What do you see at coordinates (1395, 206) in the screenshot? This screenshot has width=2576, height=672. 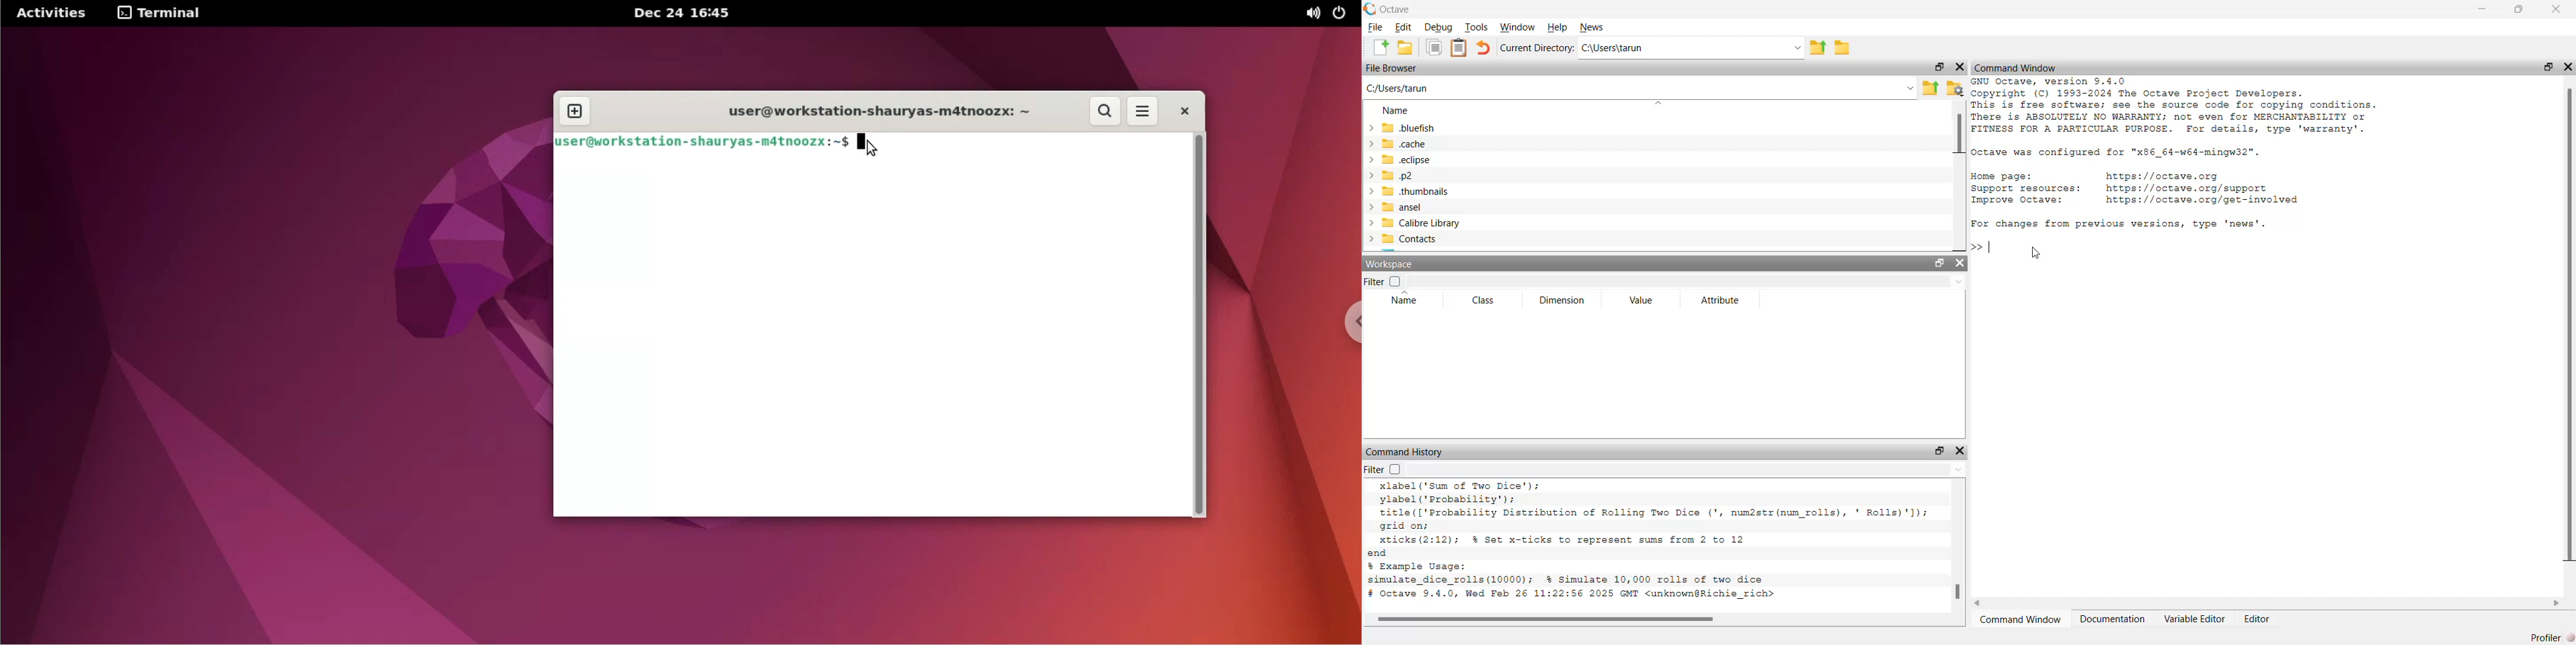 I see `ansel` at bounding box center [1395, 206].